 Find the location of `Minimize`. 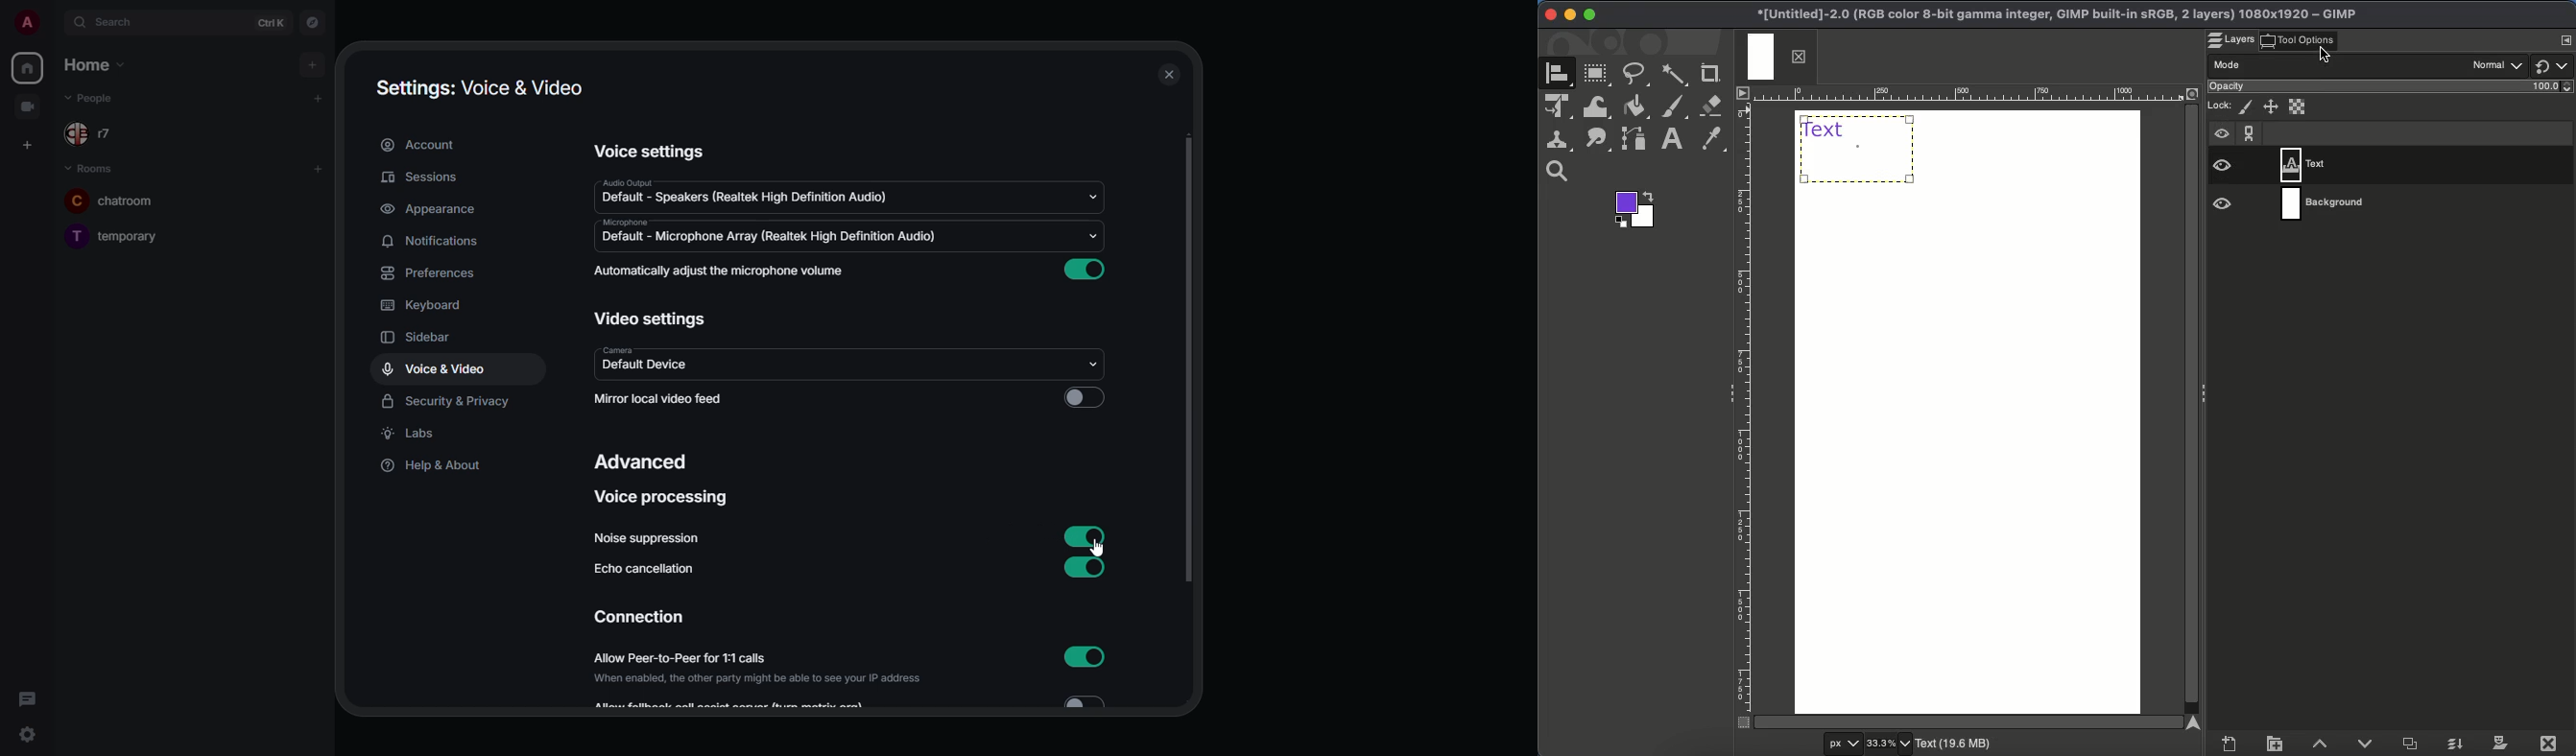

Minimize is located at coordinates (1570, 15).